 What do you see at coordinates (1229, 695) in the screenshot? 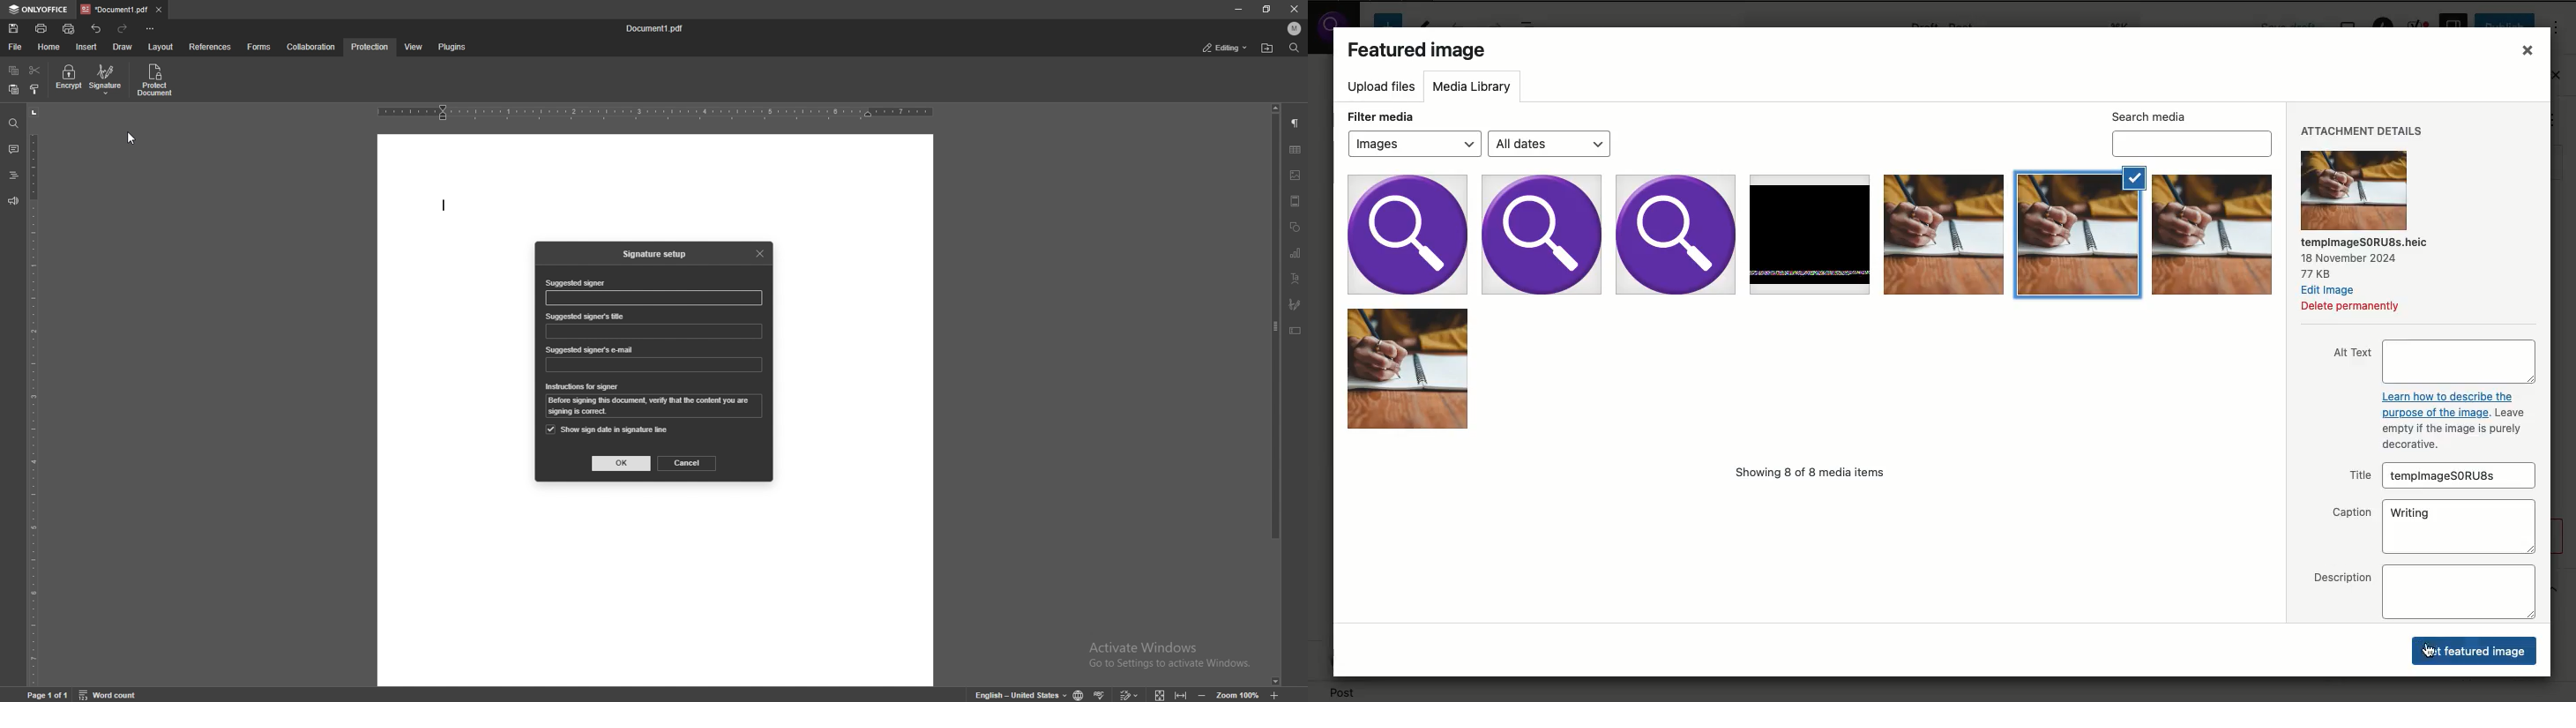
I see `zoom` at bounding box center [1229, 695].